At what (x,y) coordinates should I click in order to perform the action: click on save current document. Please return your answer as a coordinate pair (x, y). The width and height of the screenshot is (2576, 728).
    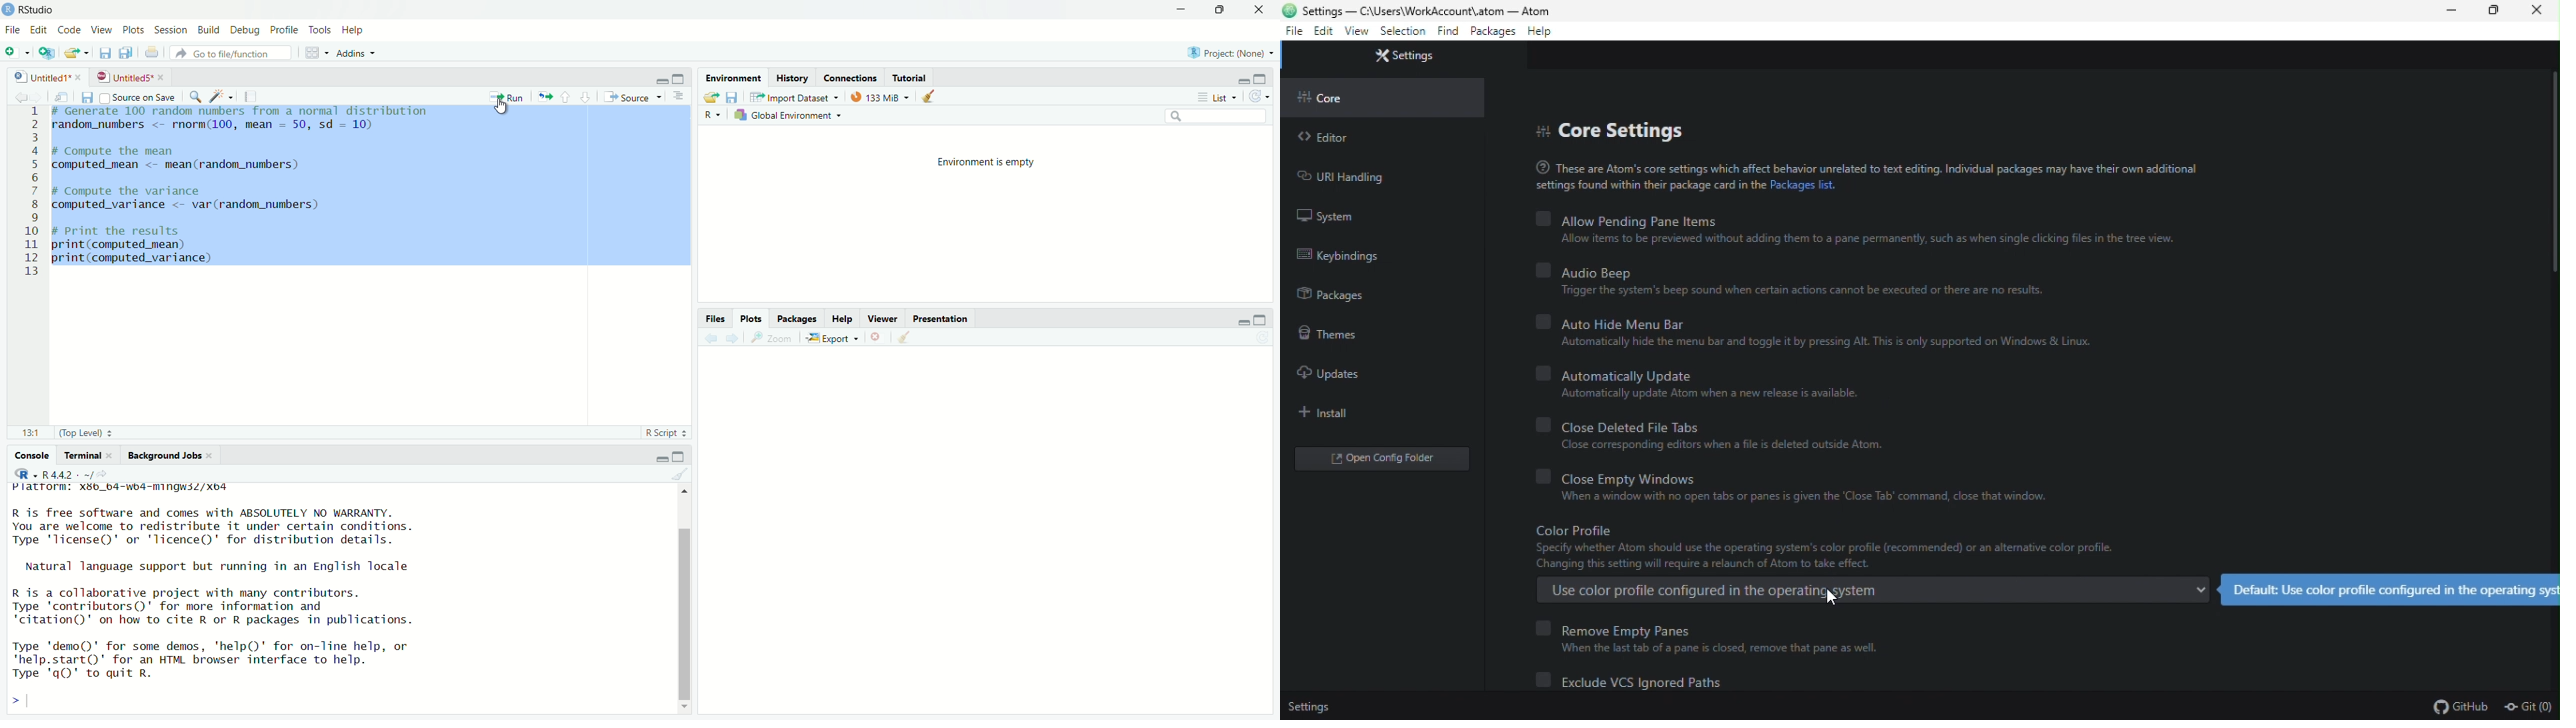
    Looking at the image, I should click on (87, 97).